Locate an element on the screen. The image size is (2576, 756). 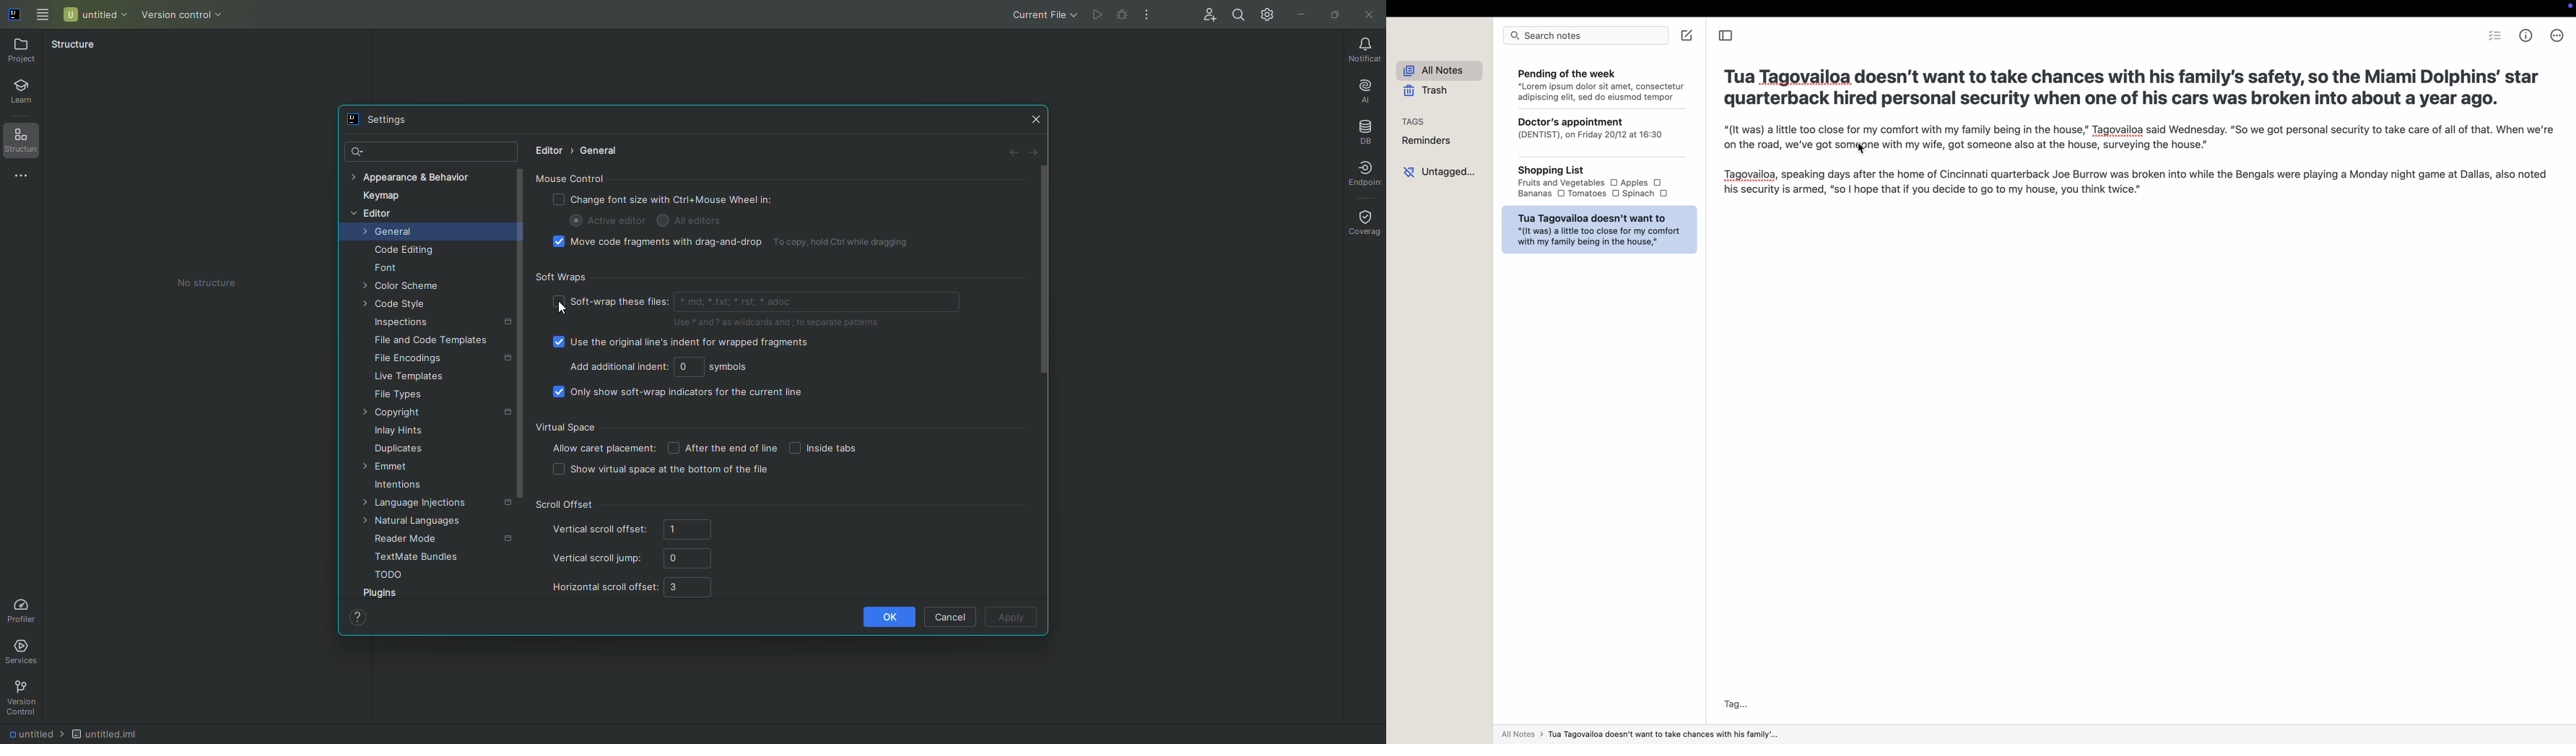
Tagovailoa, speaking days after the home of Cincinnati quarterback Joe Burrow was broken into while the Bengals were playing a Monday night game at Dallas, also noted
his security is armed, “so | hope that if you decide to go to my house, you think twice.” is located at coordinates (2134, 184).